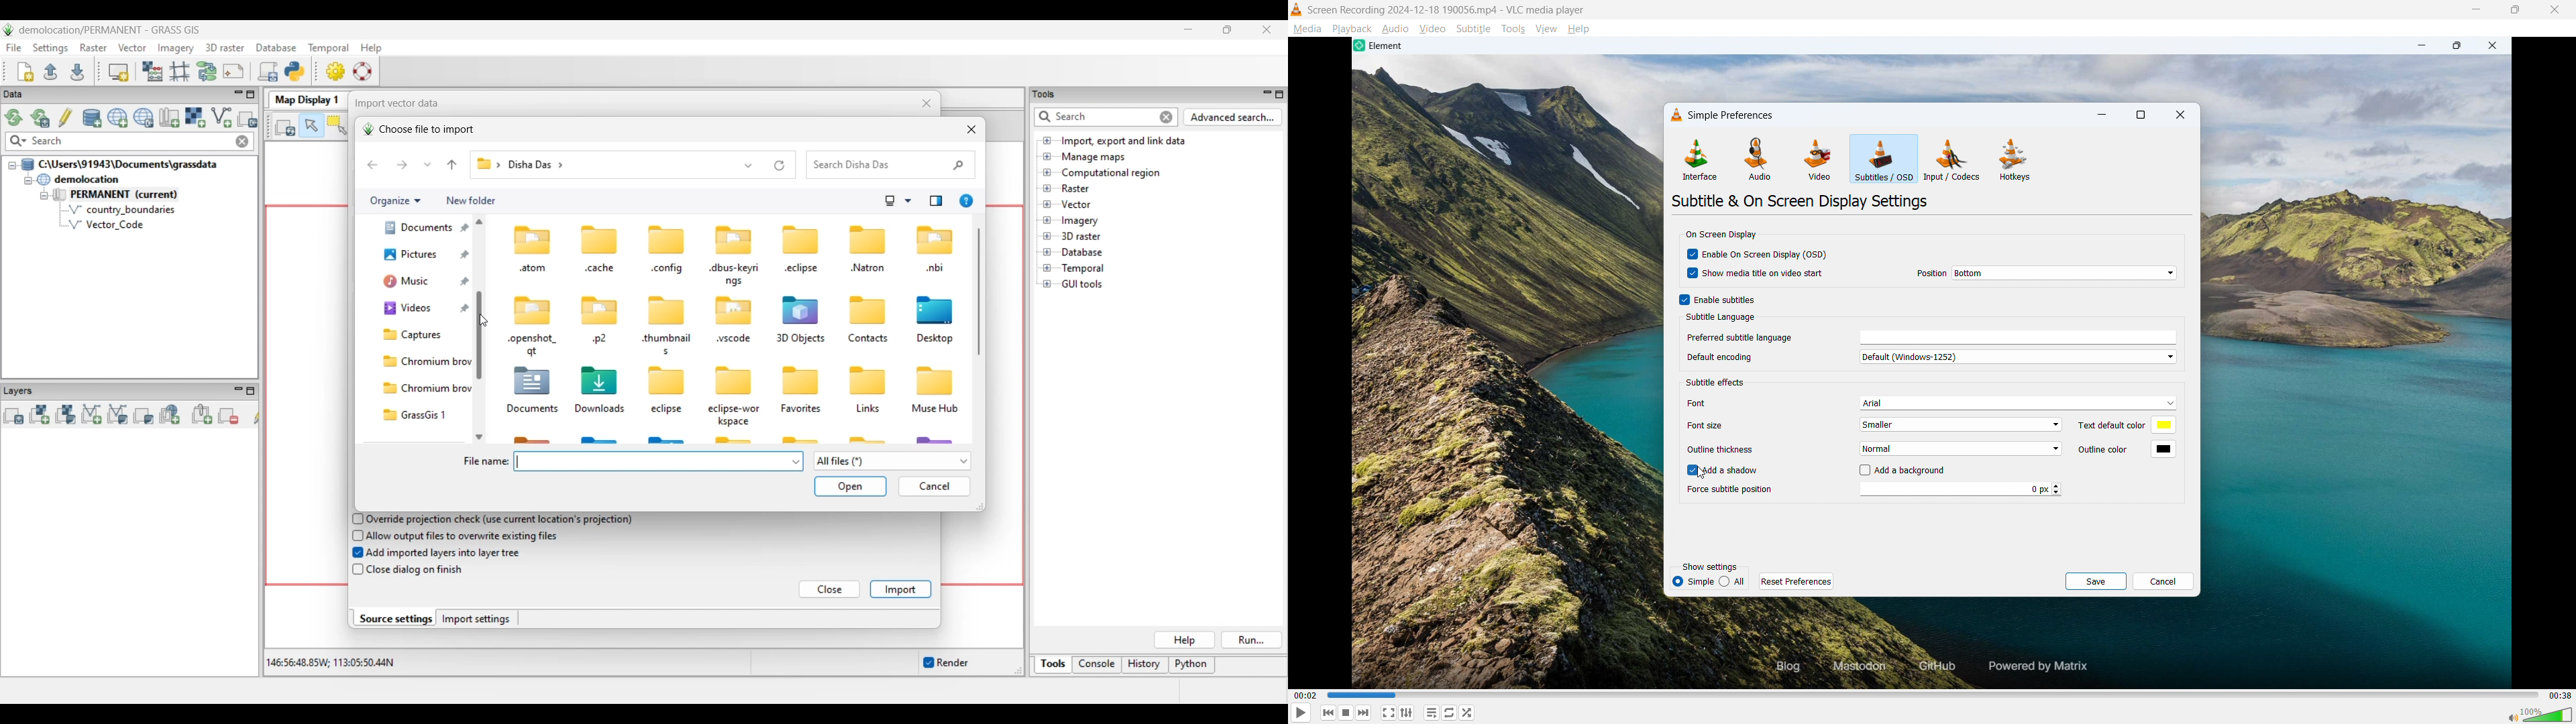  Describe the element at coordinates (1700, 160) in the screenshot. I see `Interface ` at that location.